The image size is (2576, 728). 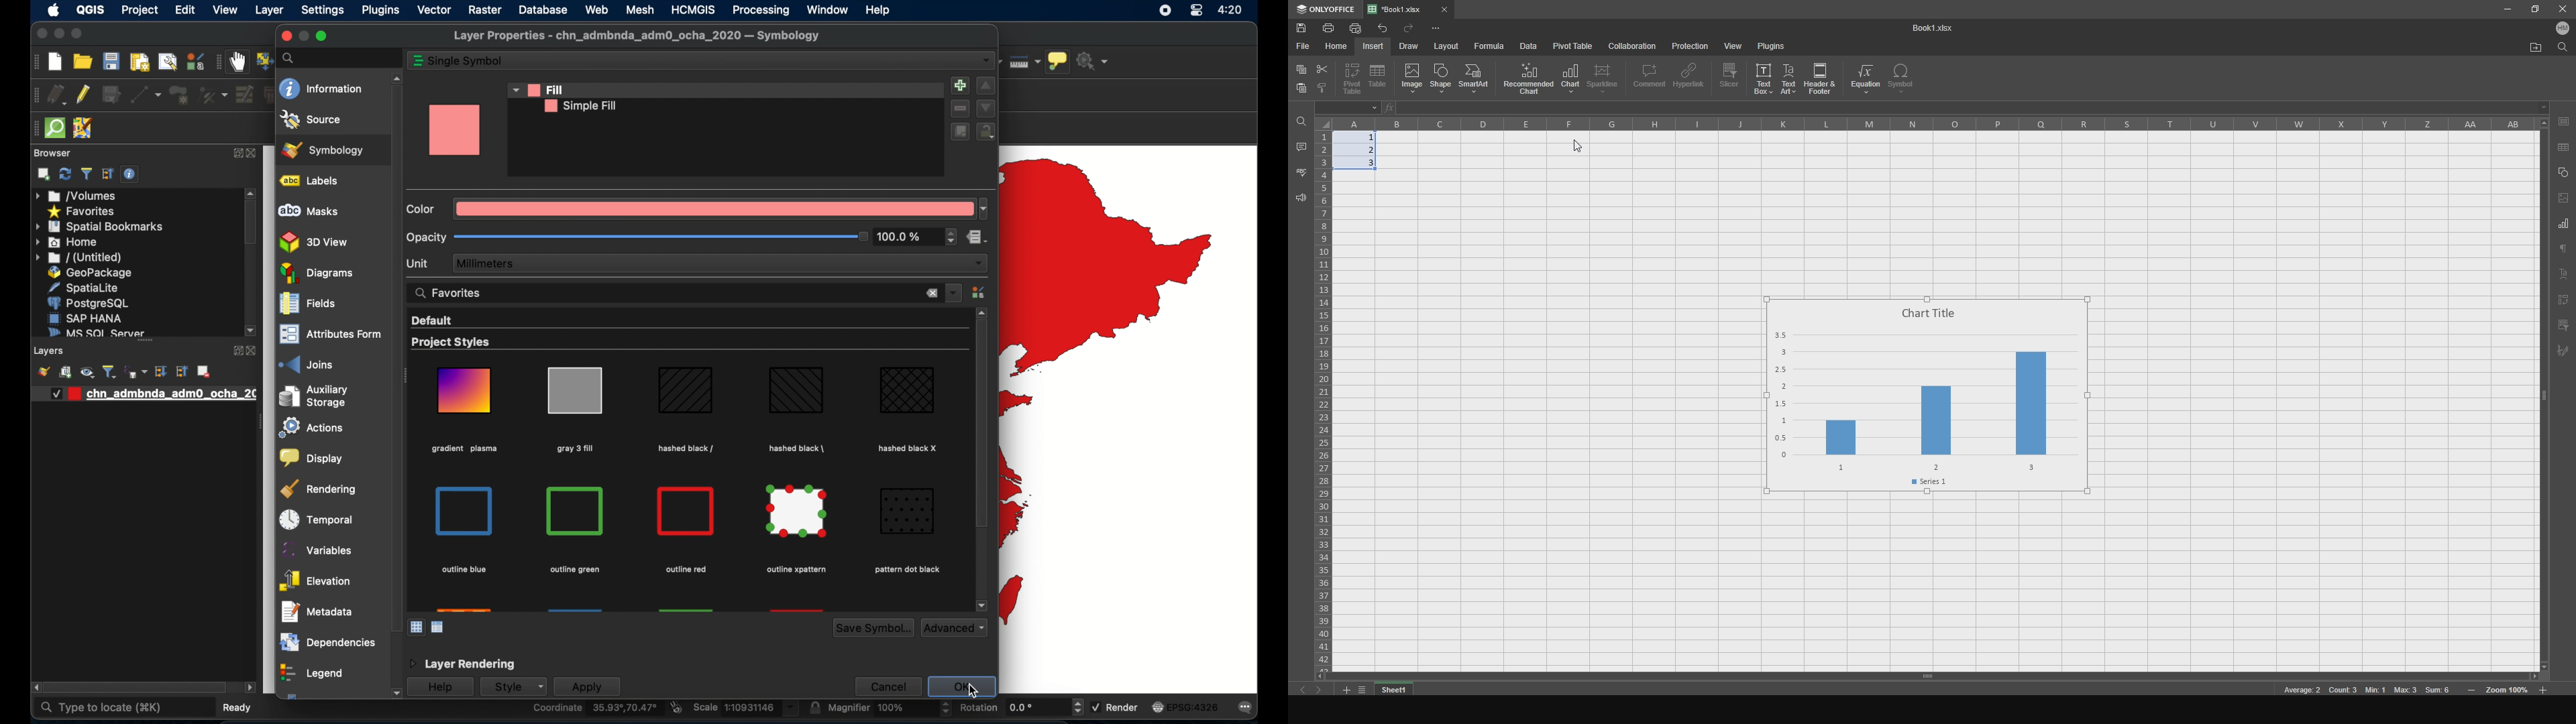 What do you see at coordinates (1821, 78) in the screenshot?
I see `header and footer` at bounding box center [1821, 78].